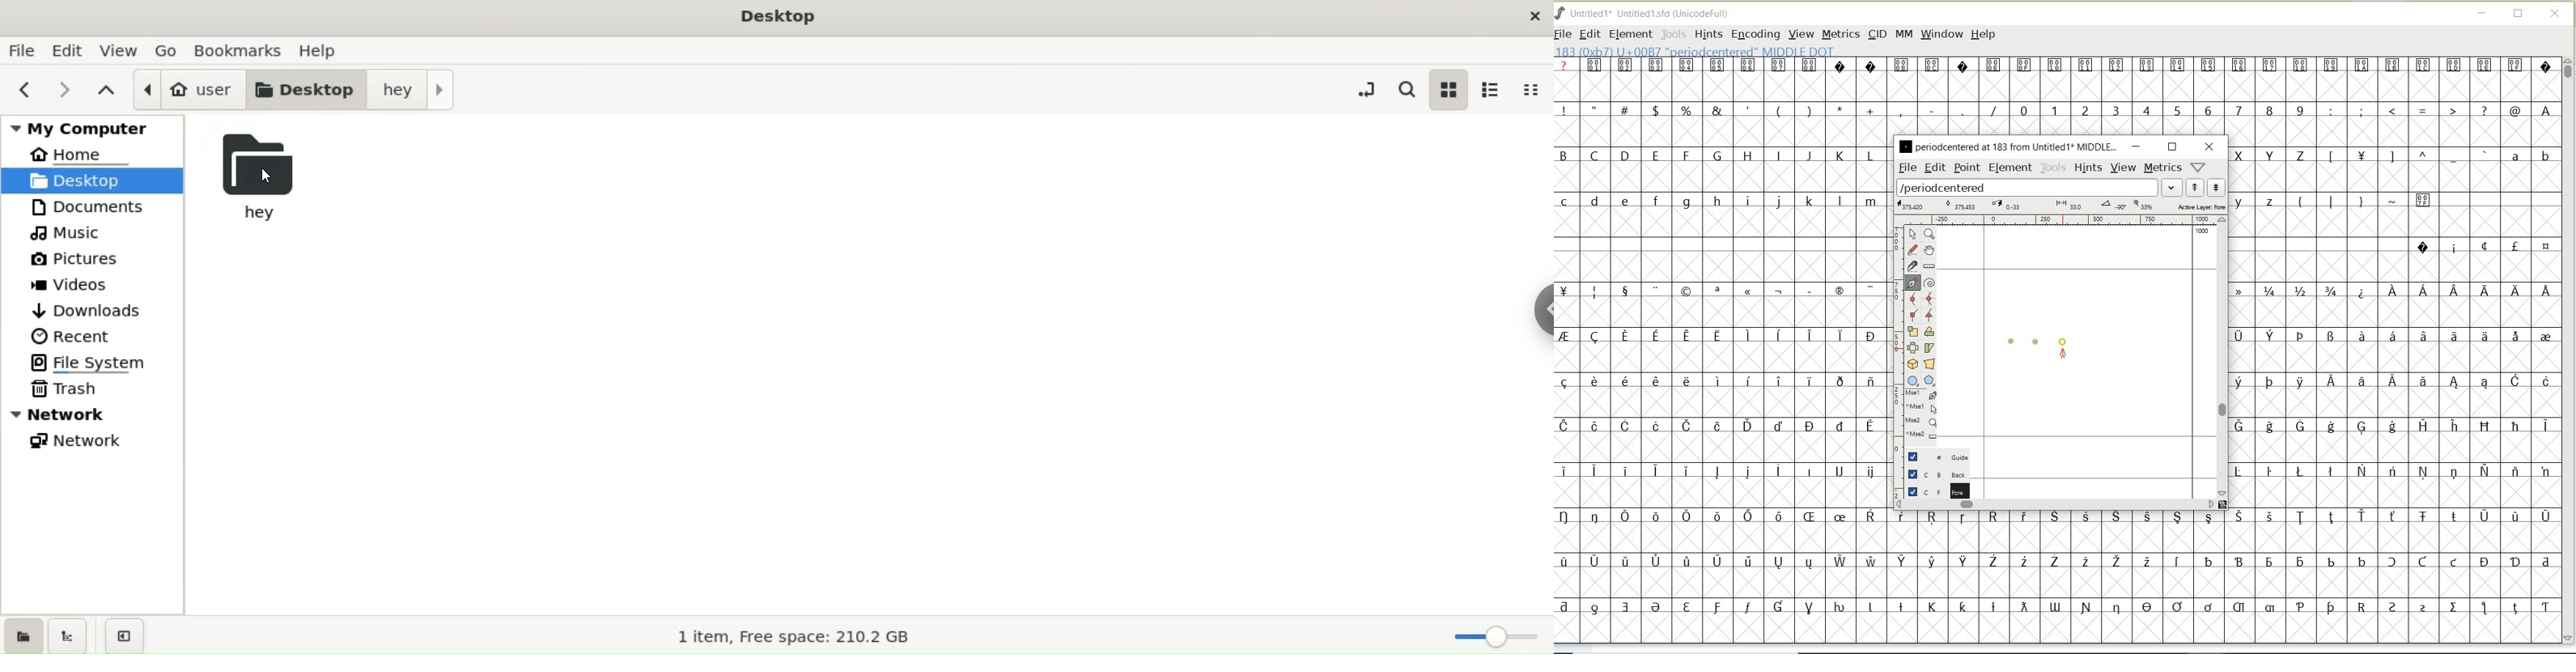 The image size is (2576, 672). I want to click on ENCODING, so click(1756, 35).